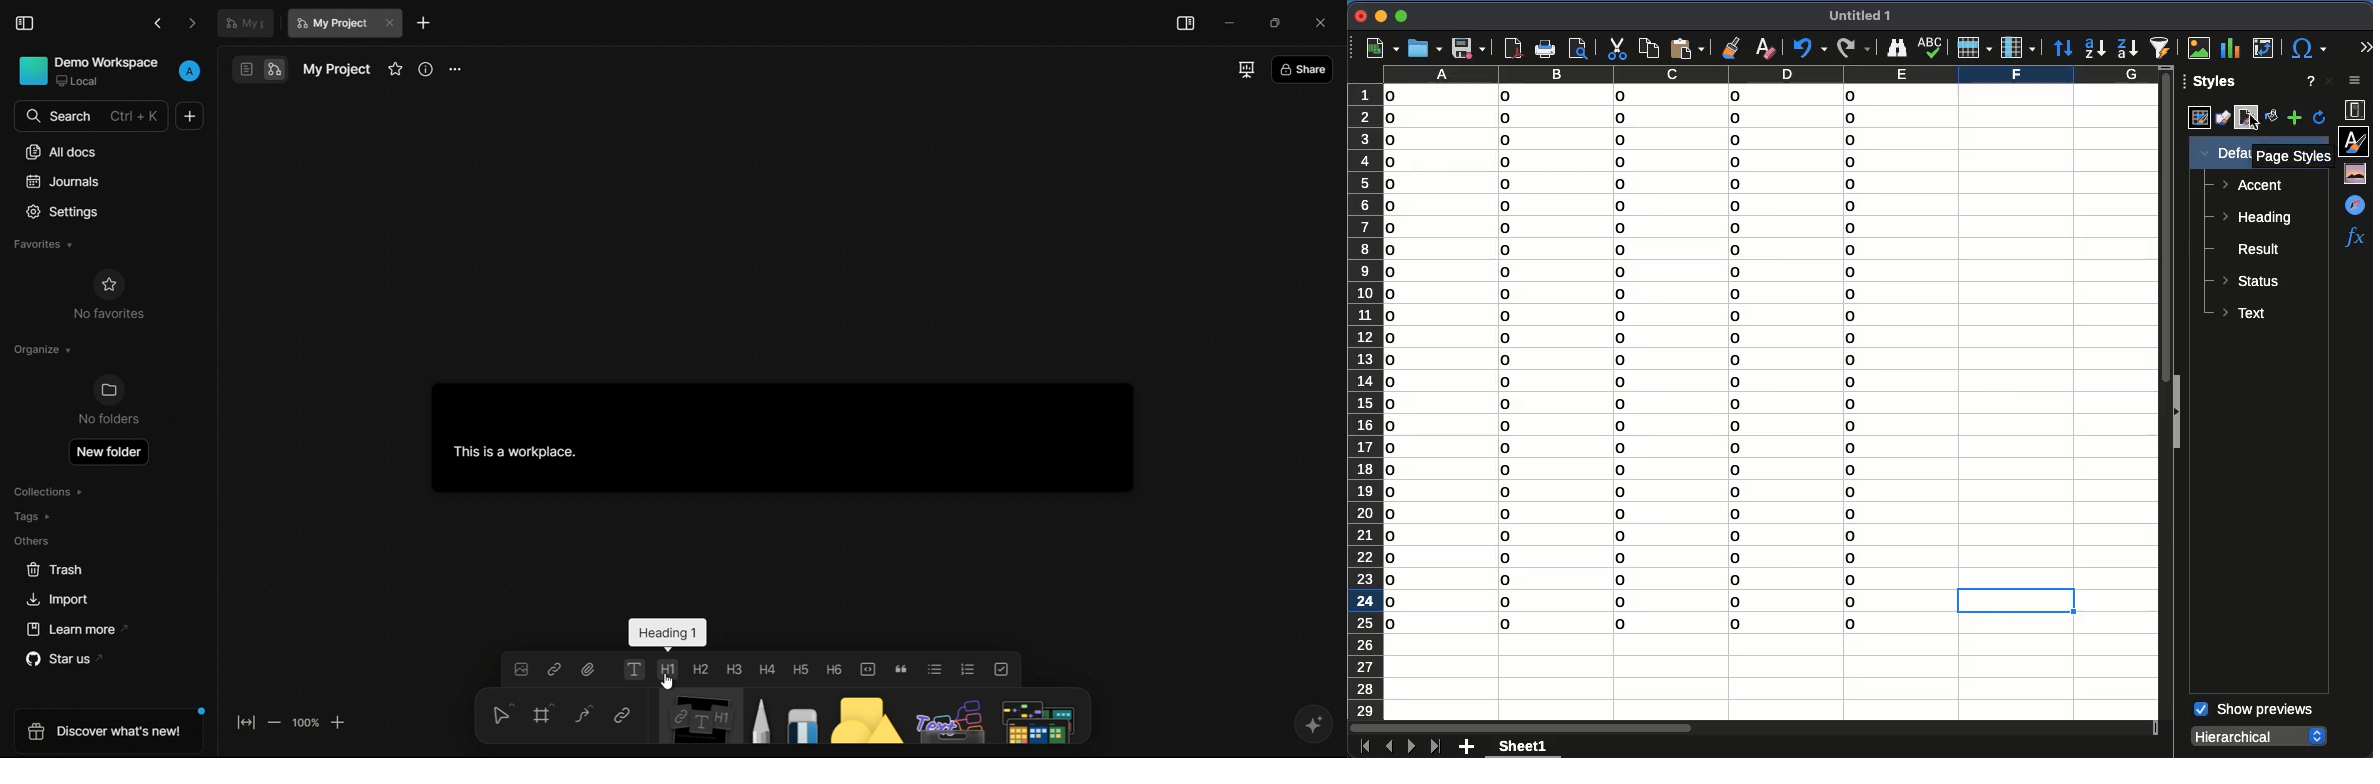 This screenshot has height=784, width=2380. I want to click on new folder, so click(108, 449).